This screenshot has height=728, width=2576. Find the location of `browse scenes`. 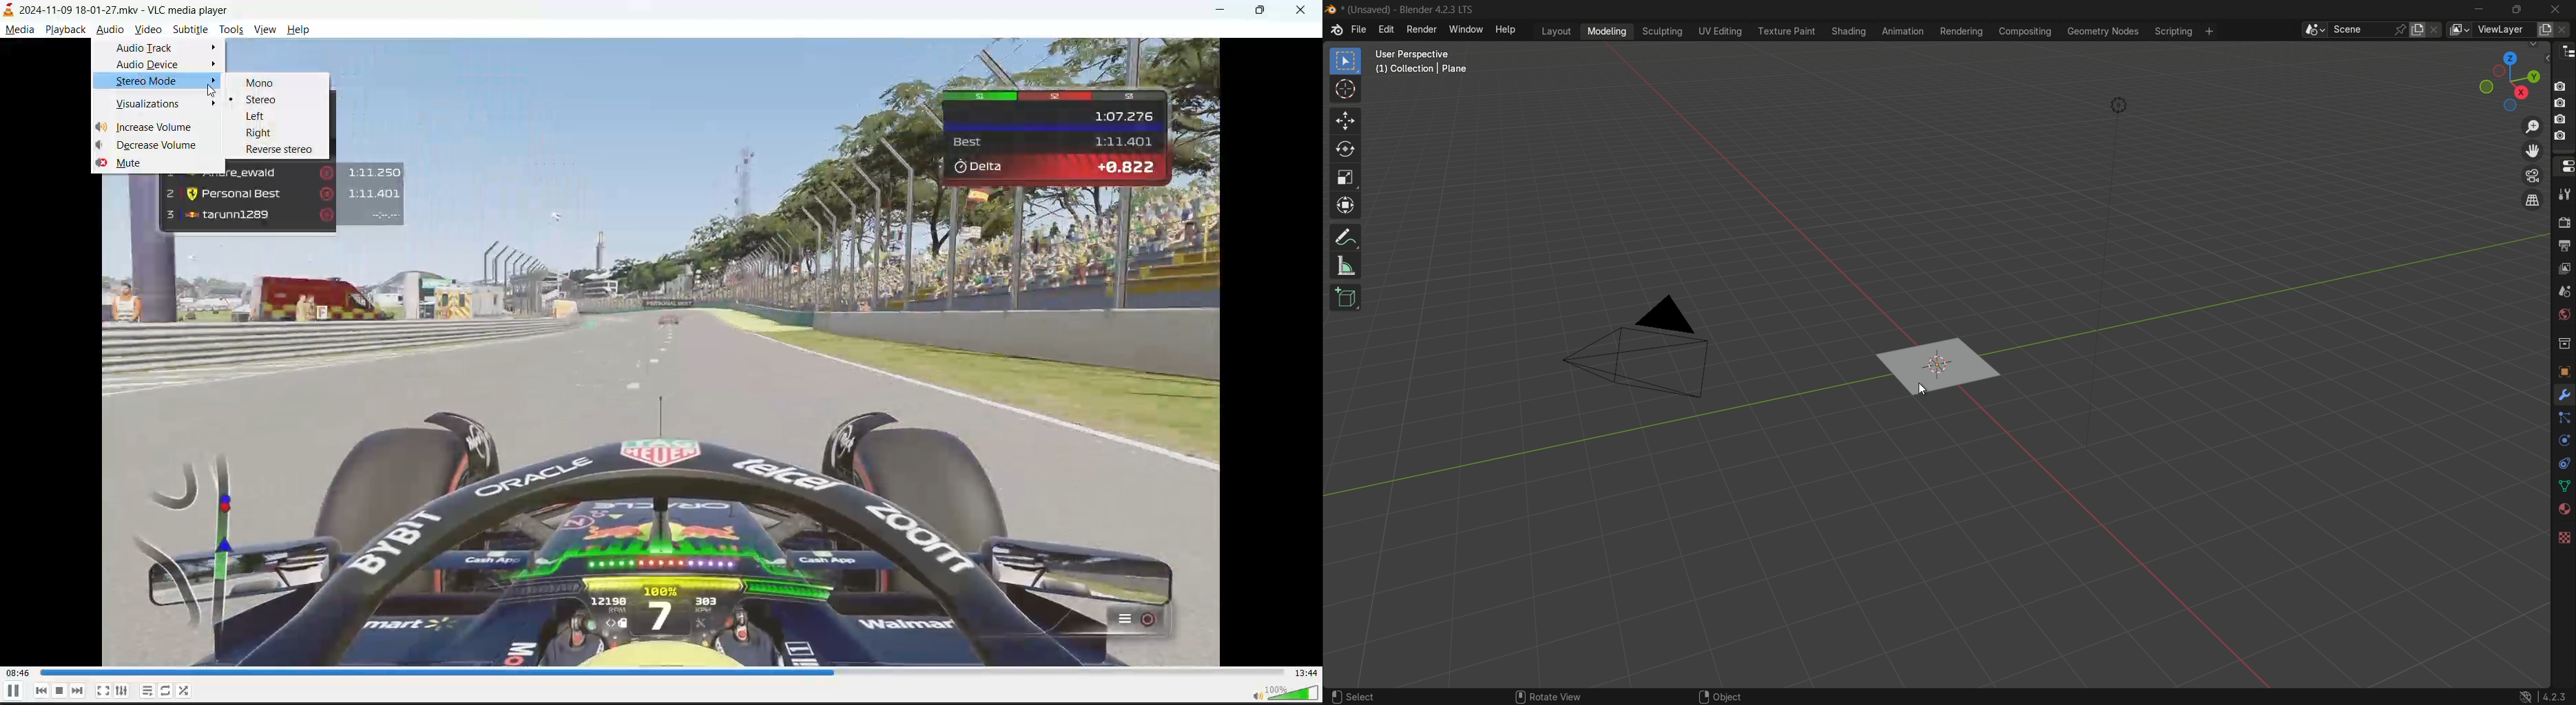

browse scenes is located at coordinates (2306, 29).